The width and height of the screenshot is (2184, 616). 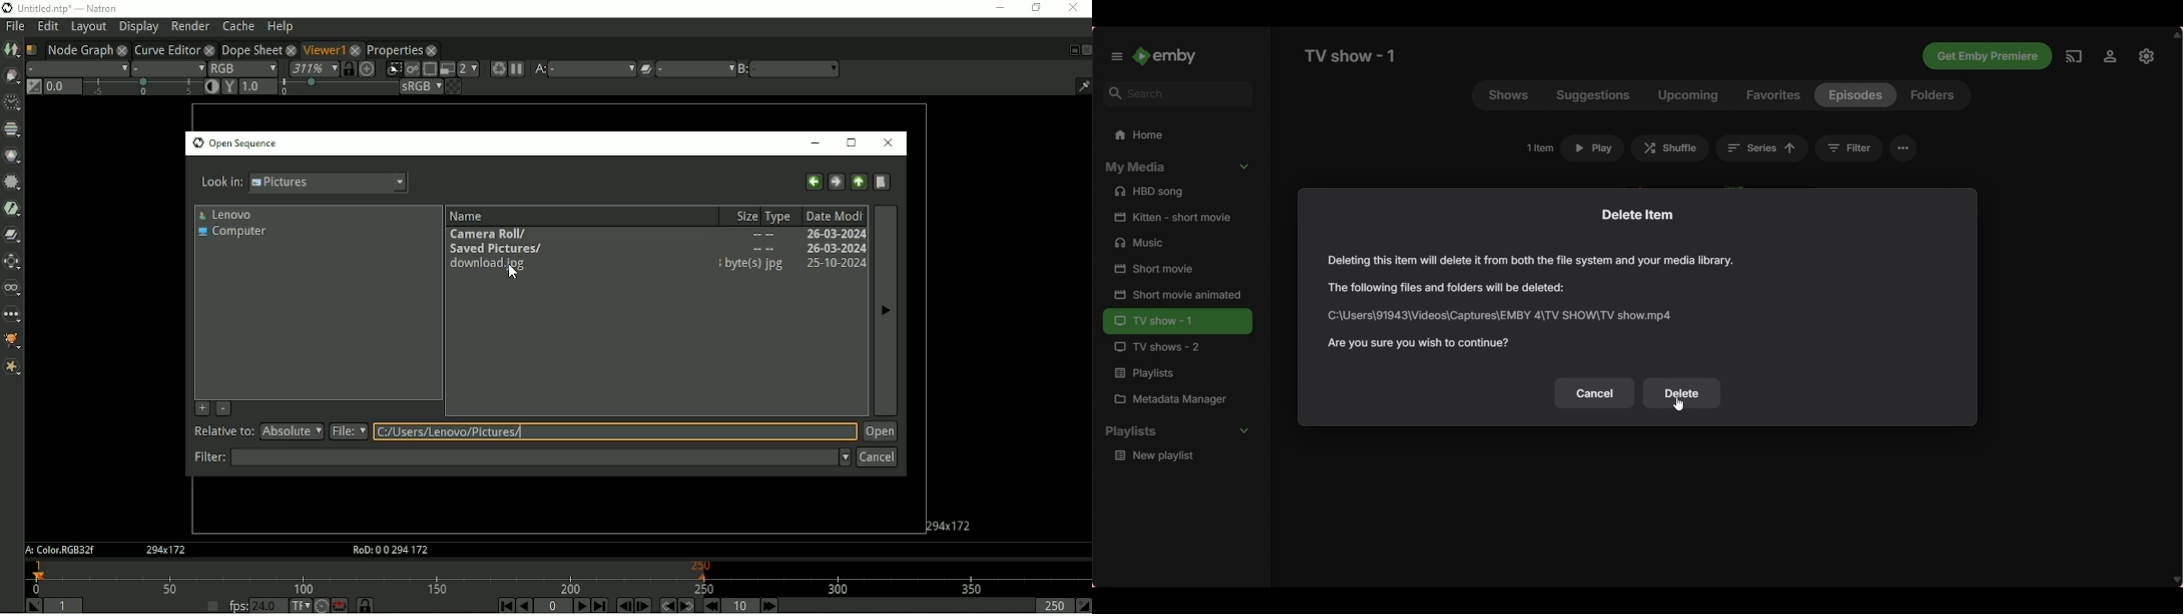 I want to click on More settings, so click(x=1904, y=149).